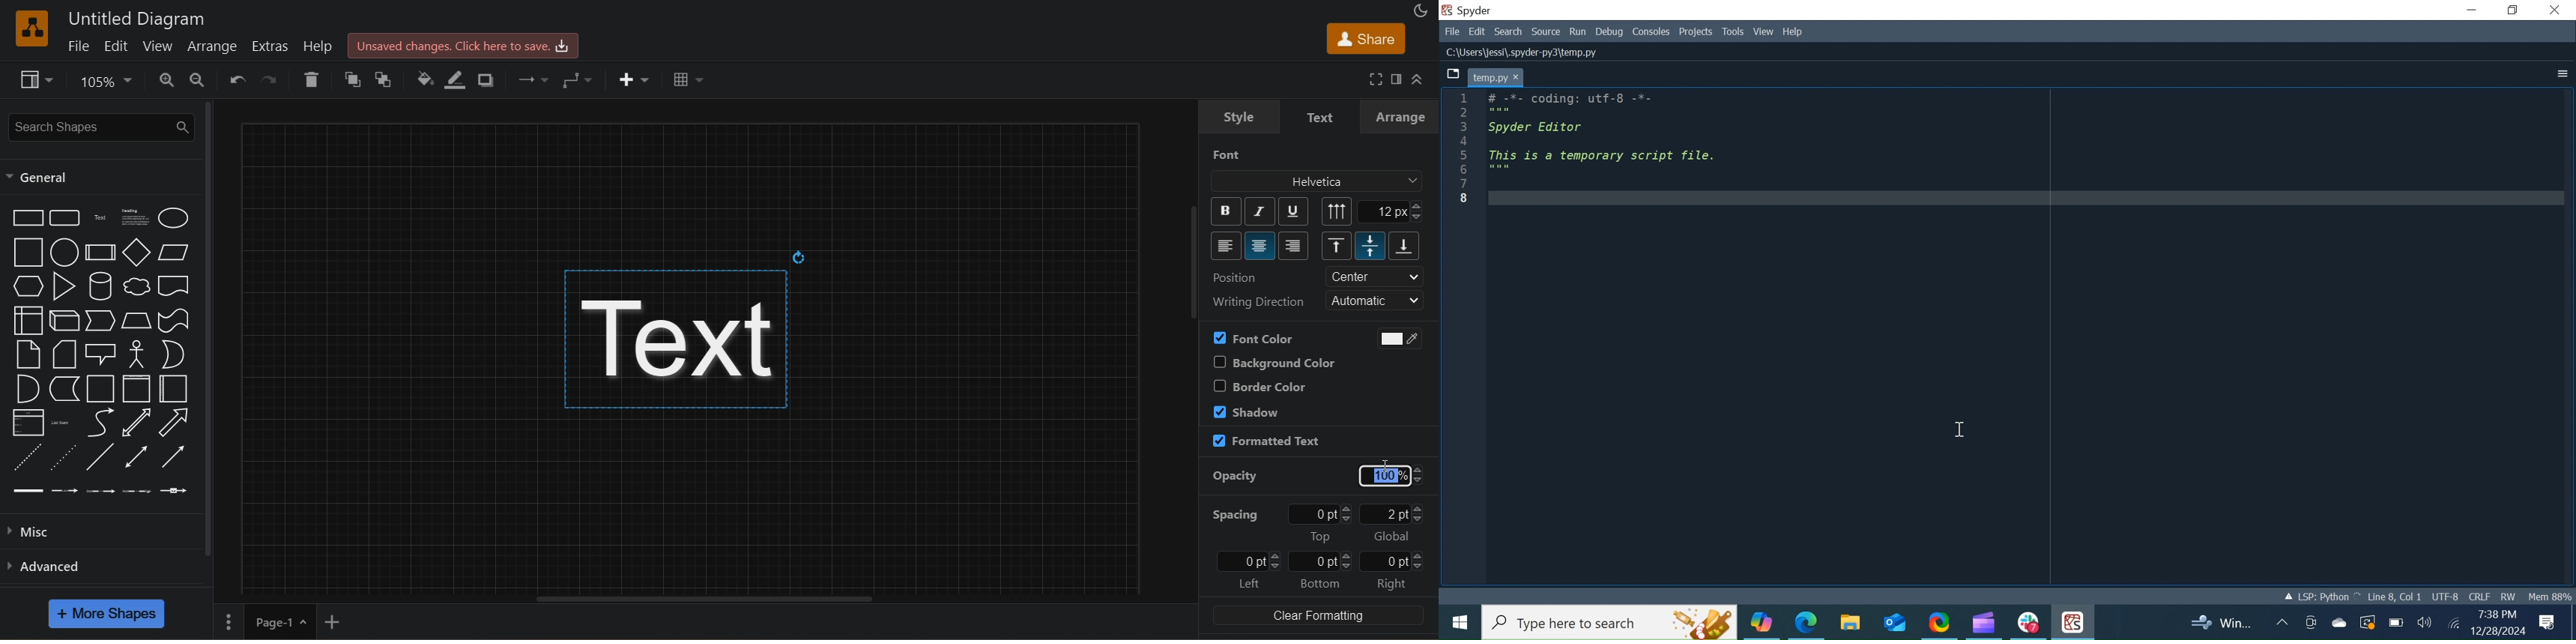 This screenshot has width=2576, height=644. Describe the element at coordinates (40, 178) in the screenshot. I see `general` at that location.